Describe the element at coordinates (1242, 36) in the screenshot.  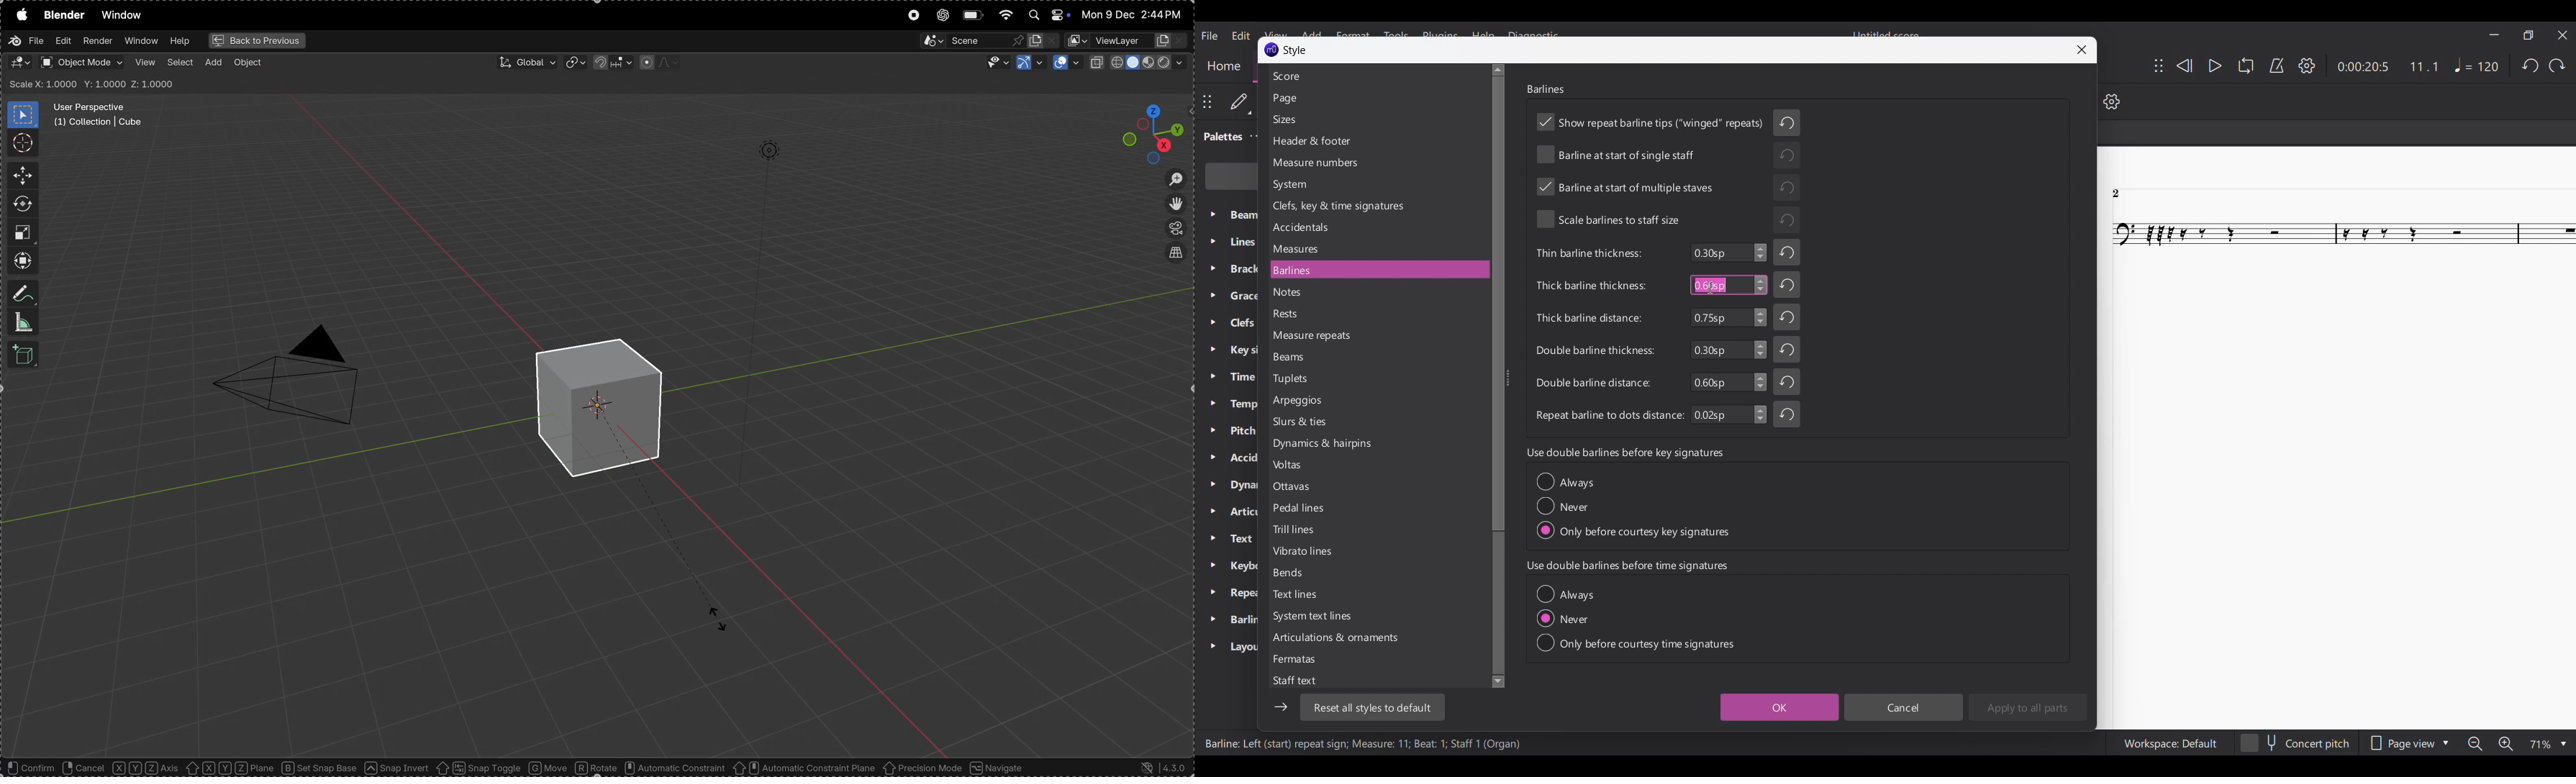
I see `Edit menu` at that location.